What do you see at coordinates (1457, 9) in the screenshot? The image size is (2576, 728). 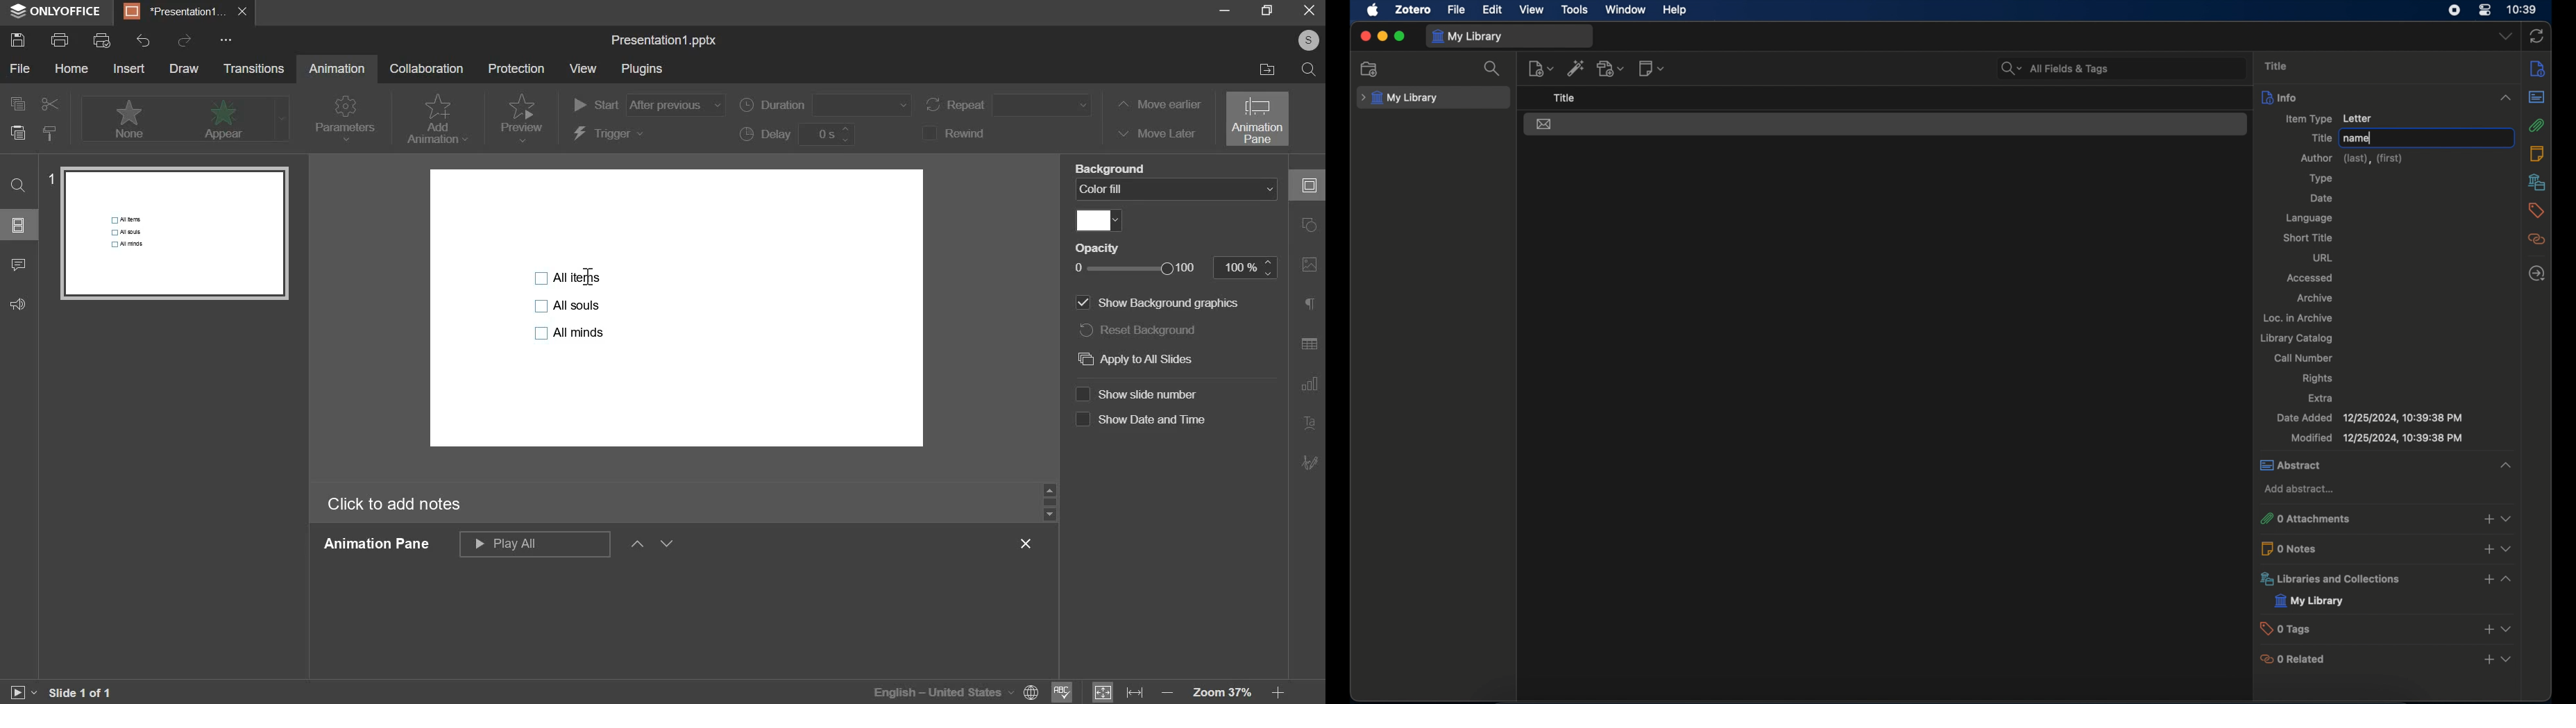 I see `file` at bounding box center [1457, 9].